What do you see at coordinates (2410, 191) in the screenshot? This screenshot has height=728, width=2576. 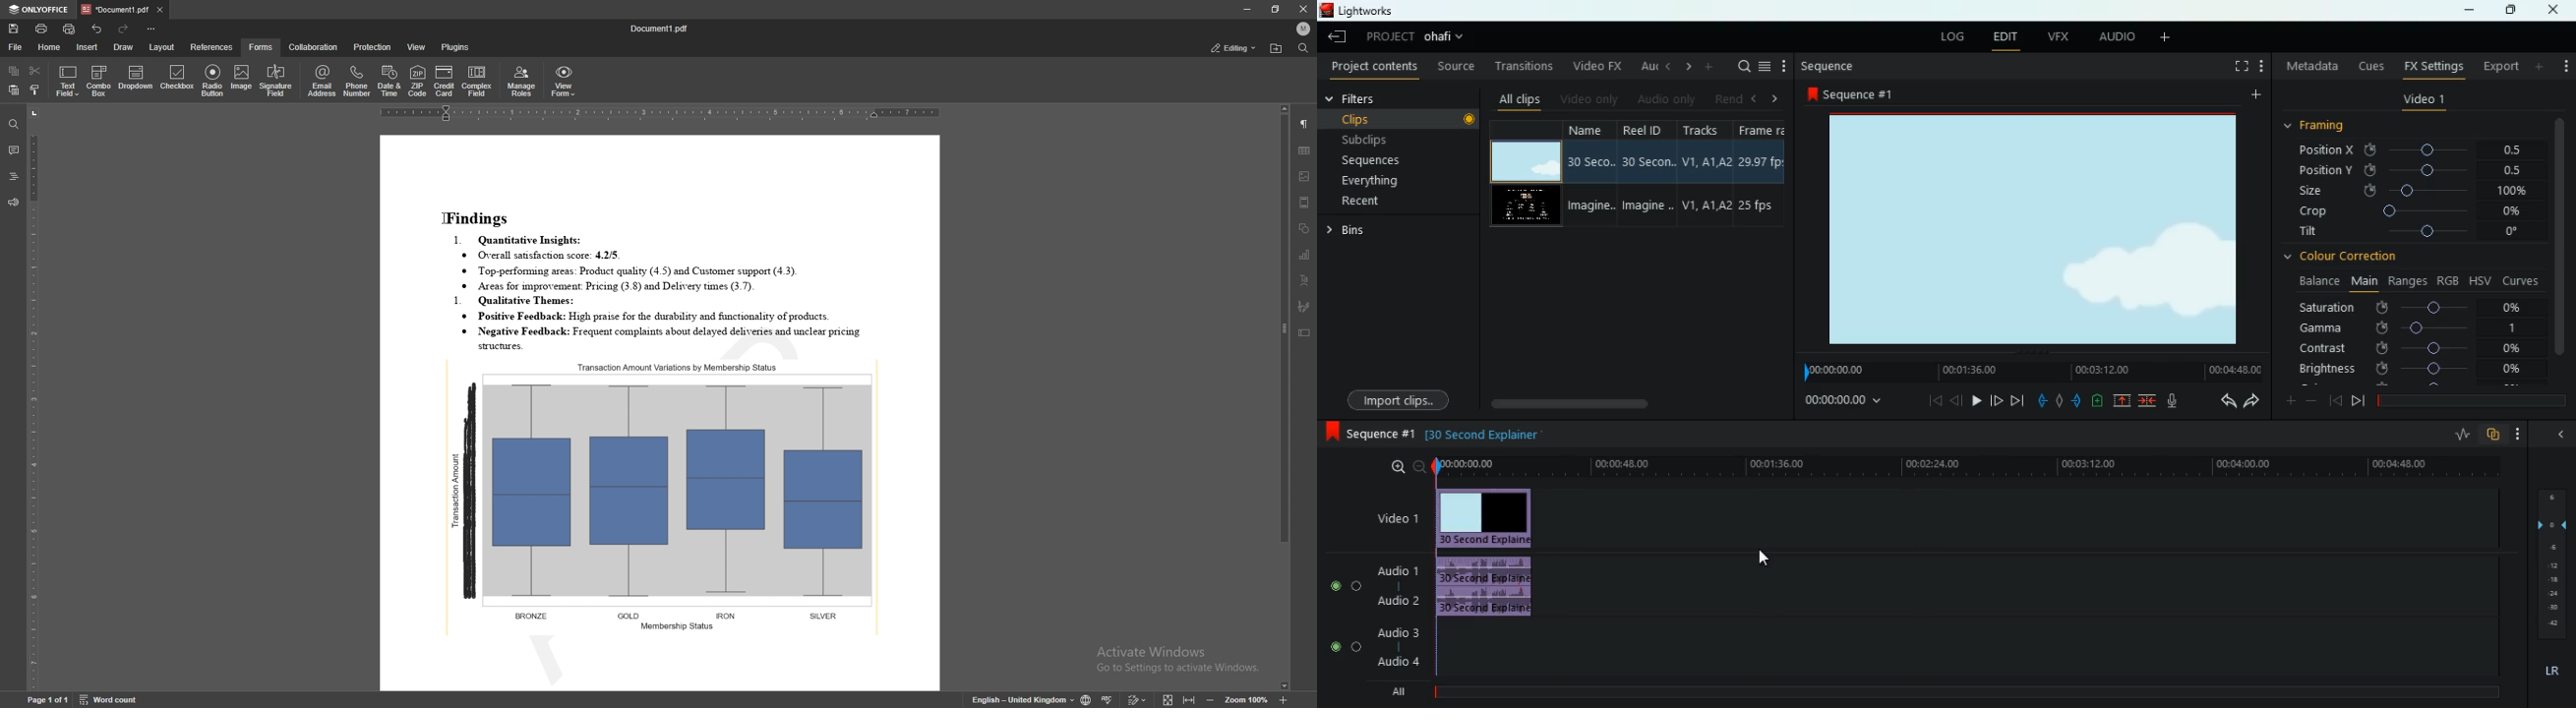 I see `size` at bounding box center [2410, 191].